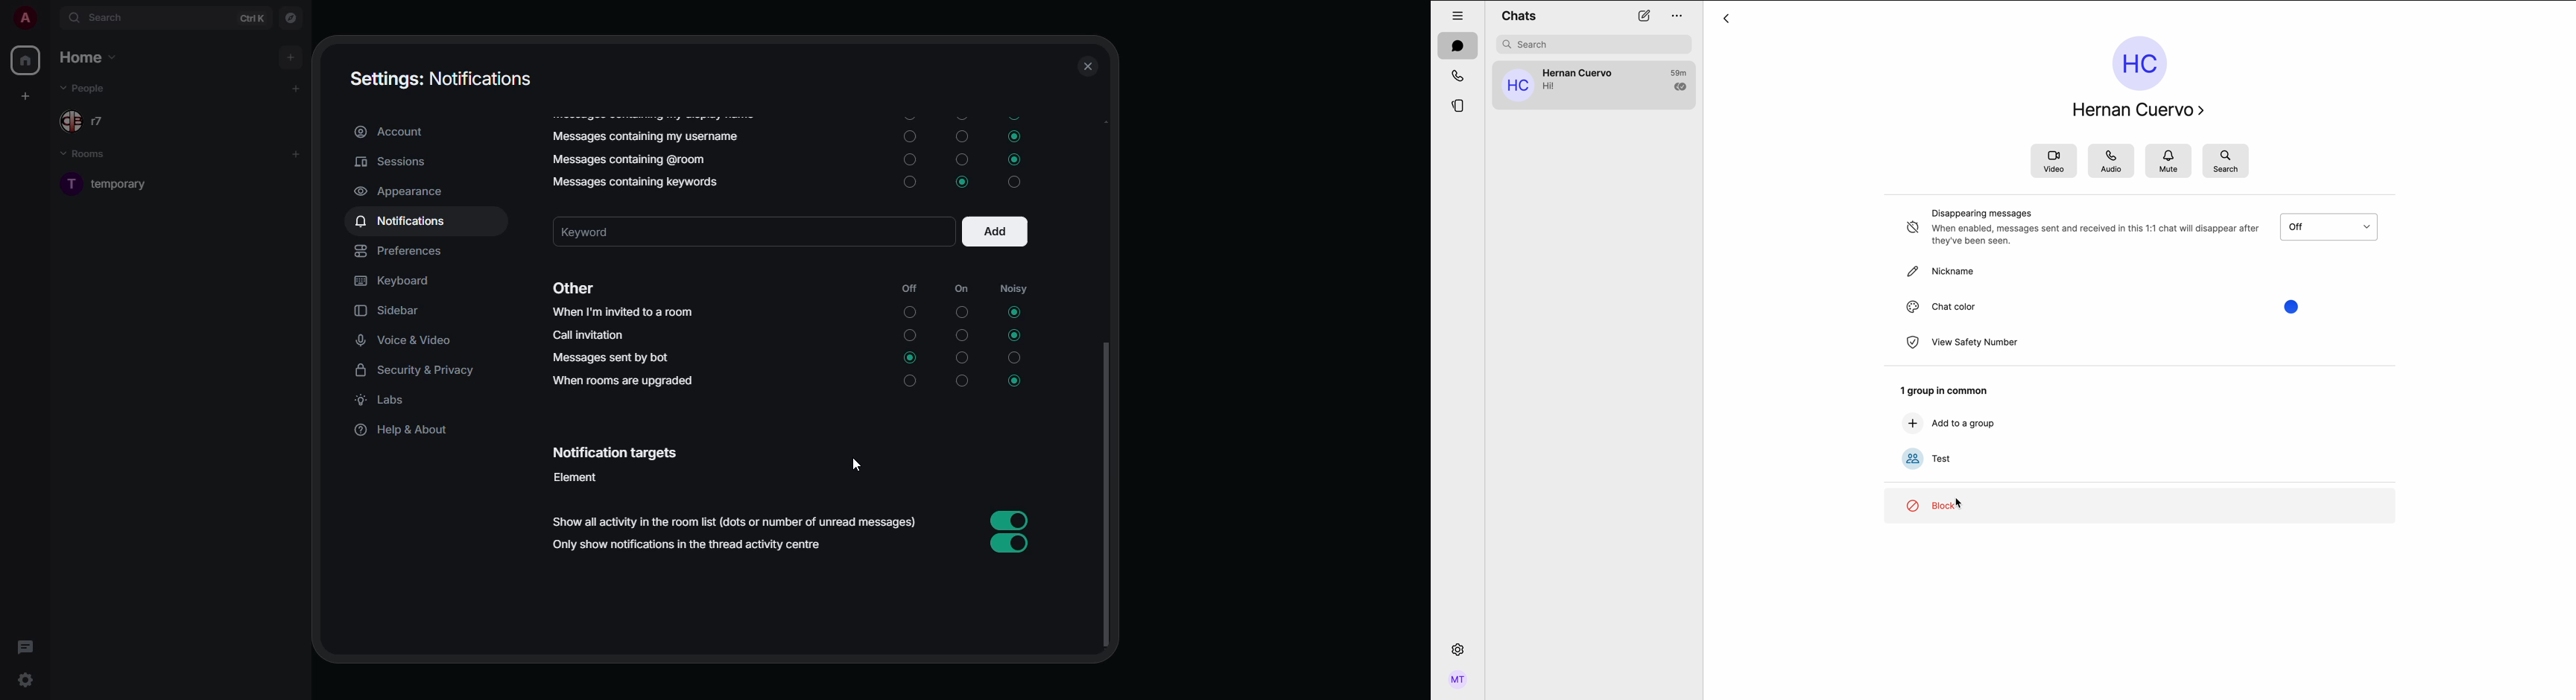 The image size is (2576, 700). Describe the element at coordinates (911, 137) in the screenshot. I see `Off` at that location.